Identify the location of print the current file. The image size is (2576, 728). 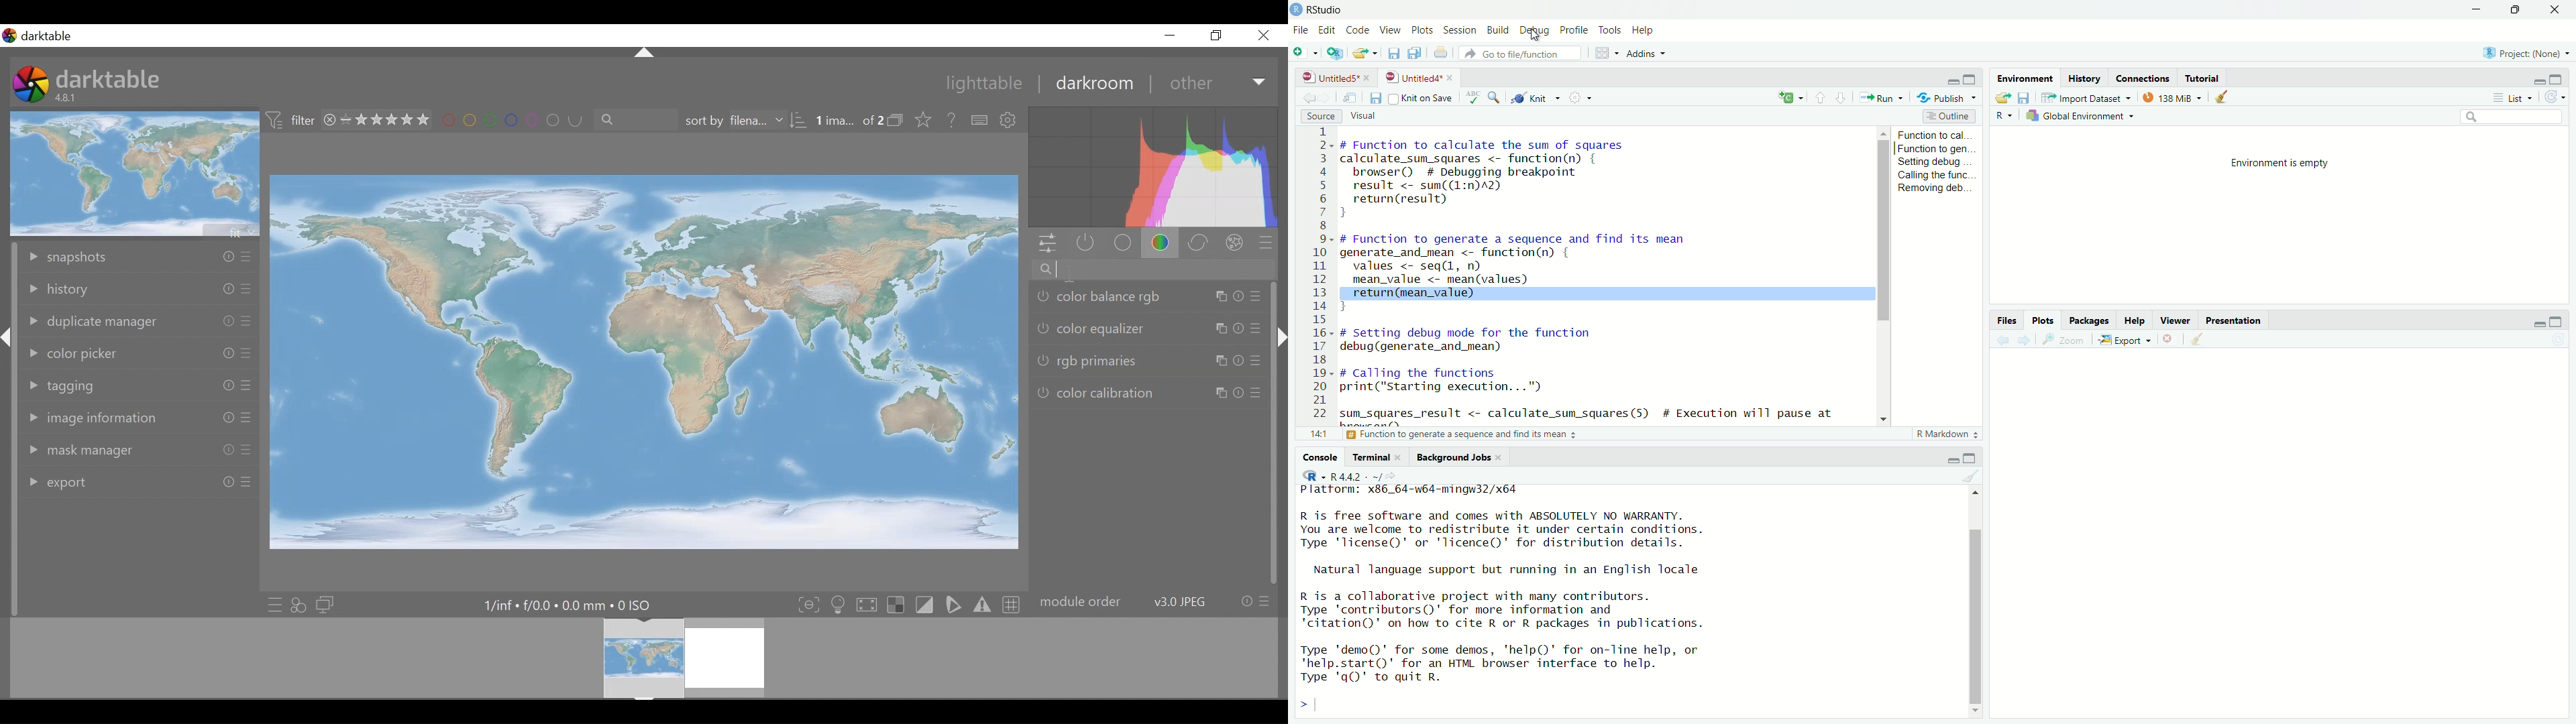
(1443, 52).